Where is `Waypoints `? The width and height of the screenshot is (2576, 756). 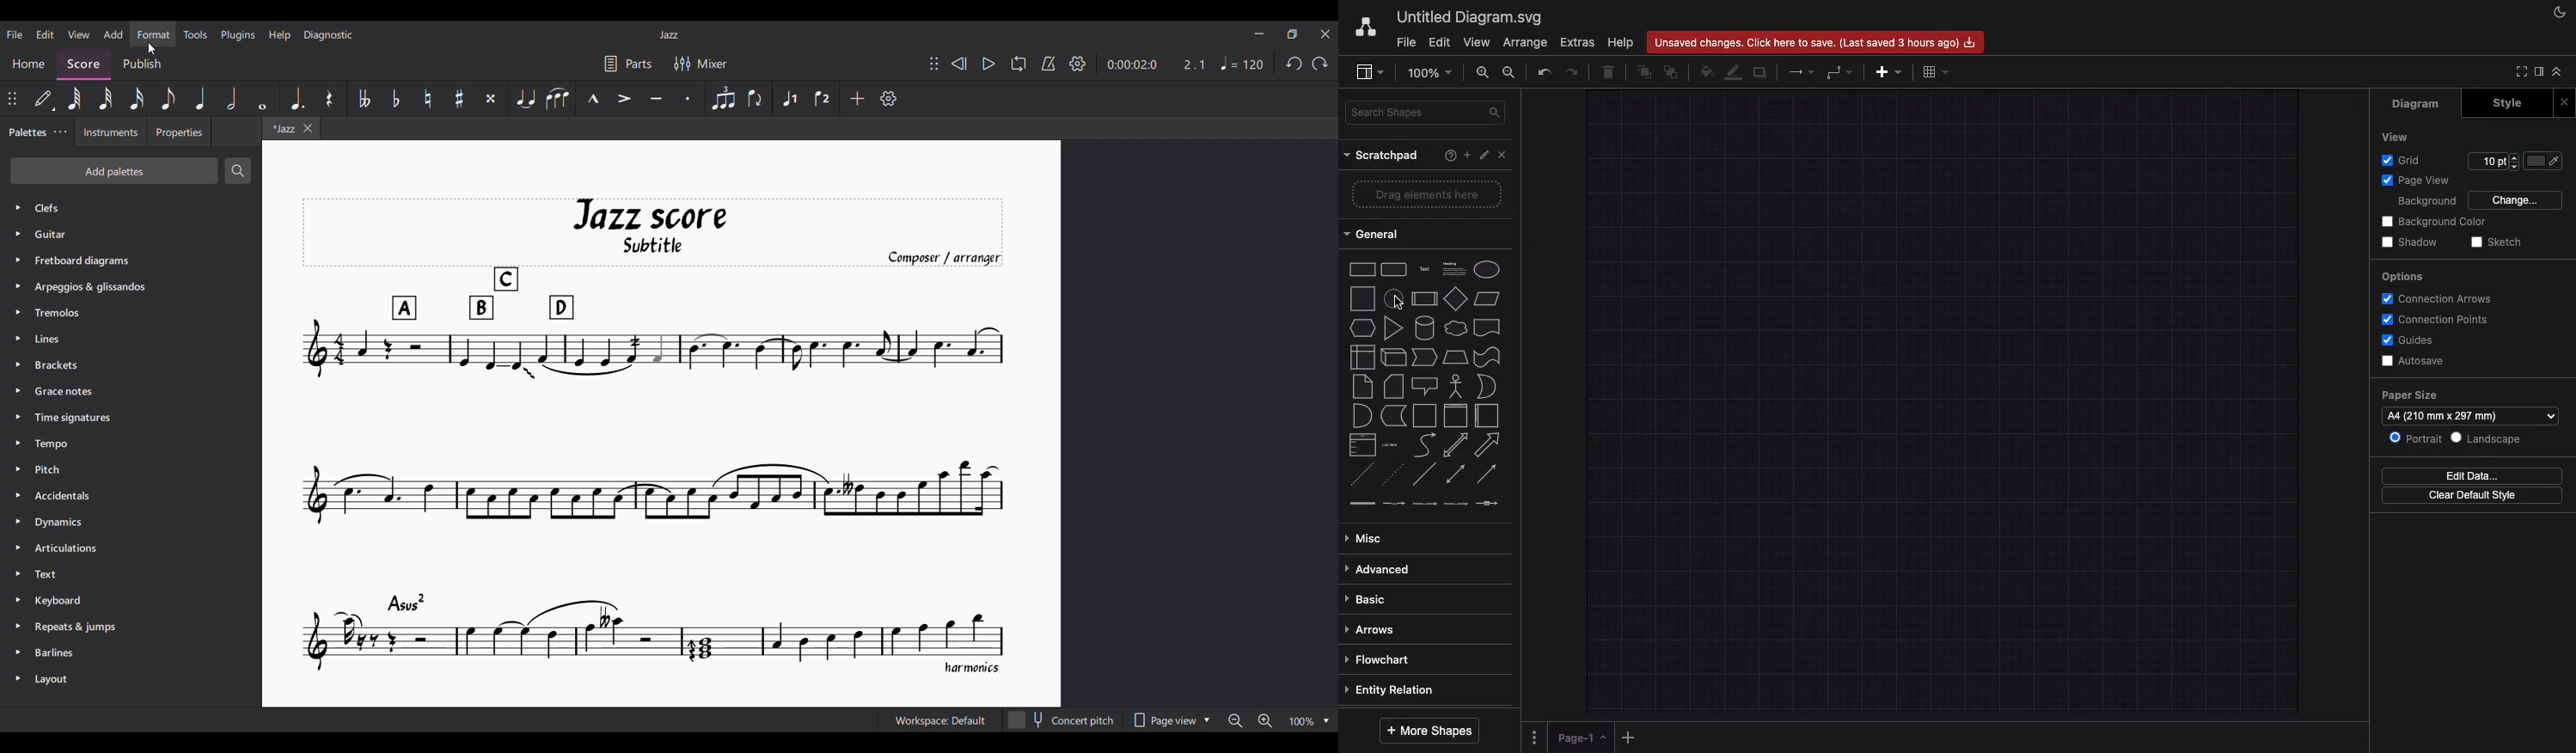 Waypoints  is located at coordinates (1839, 72).